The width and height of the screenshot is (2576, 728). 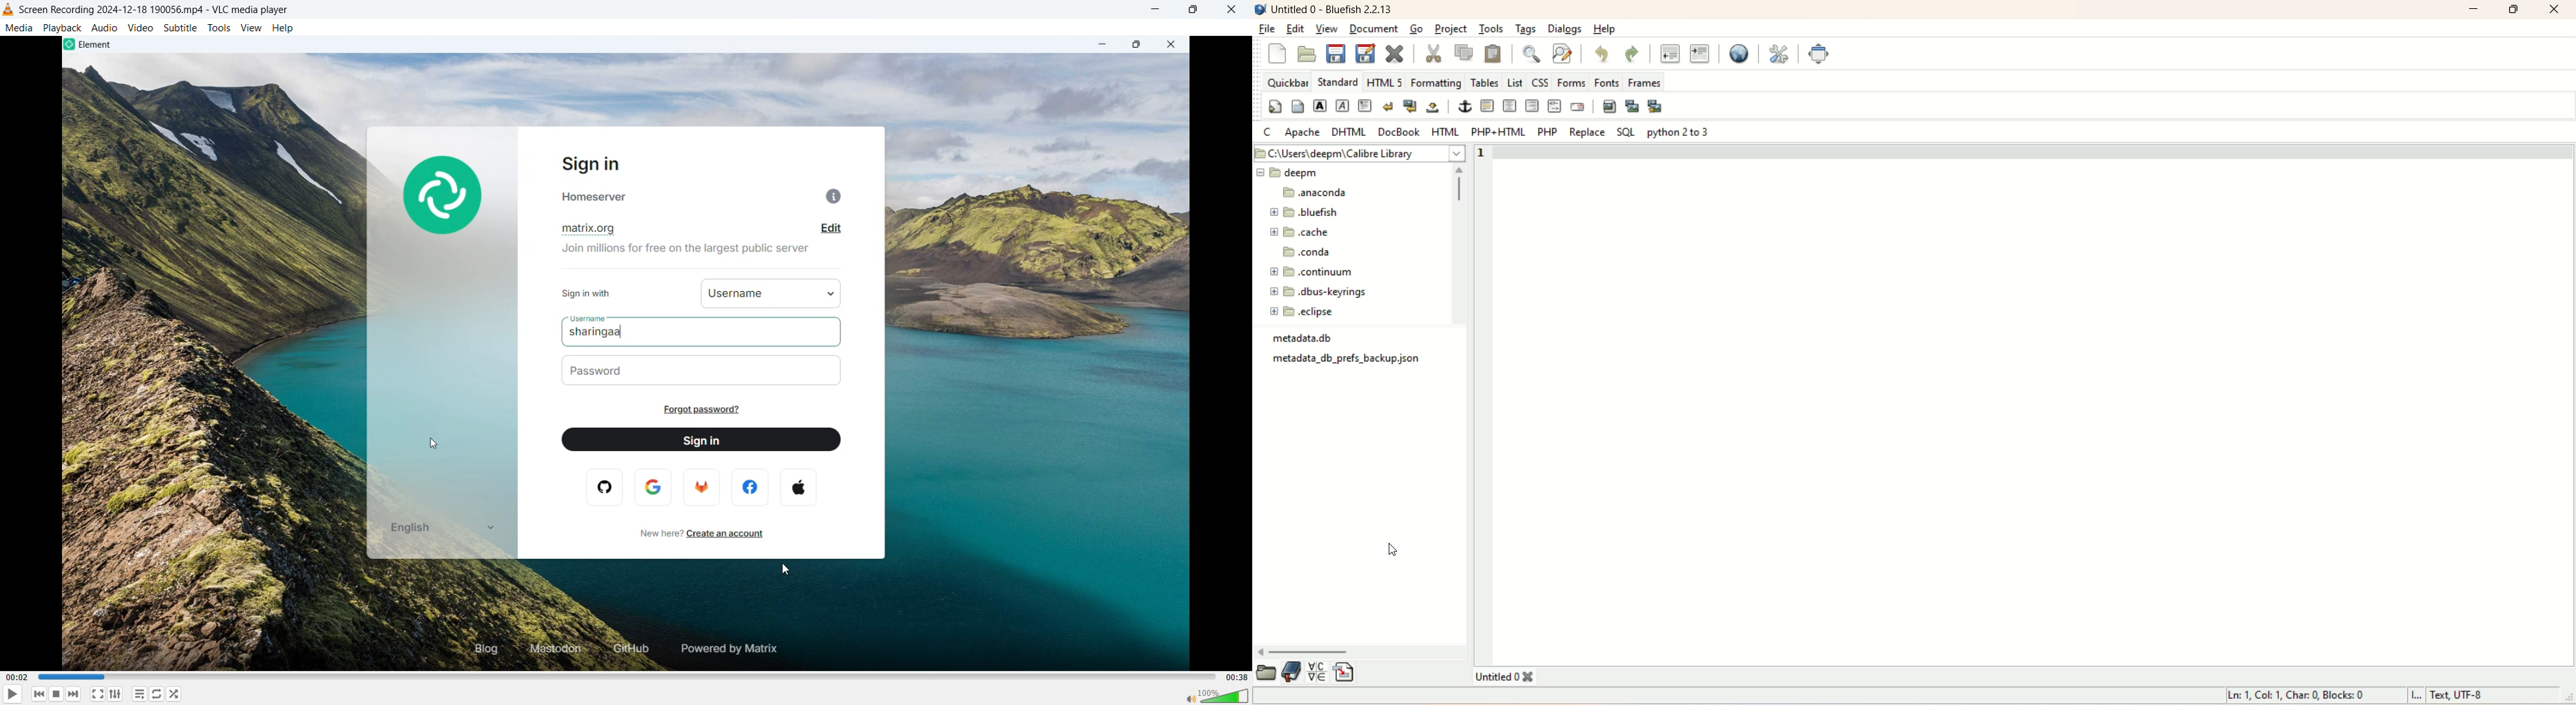 I want to click on Standard, so click(x=1336, y=81).